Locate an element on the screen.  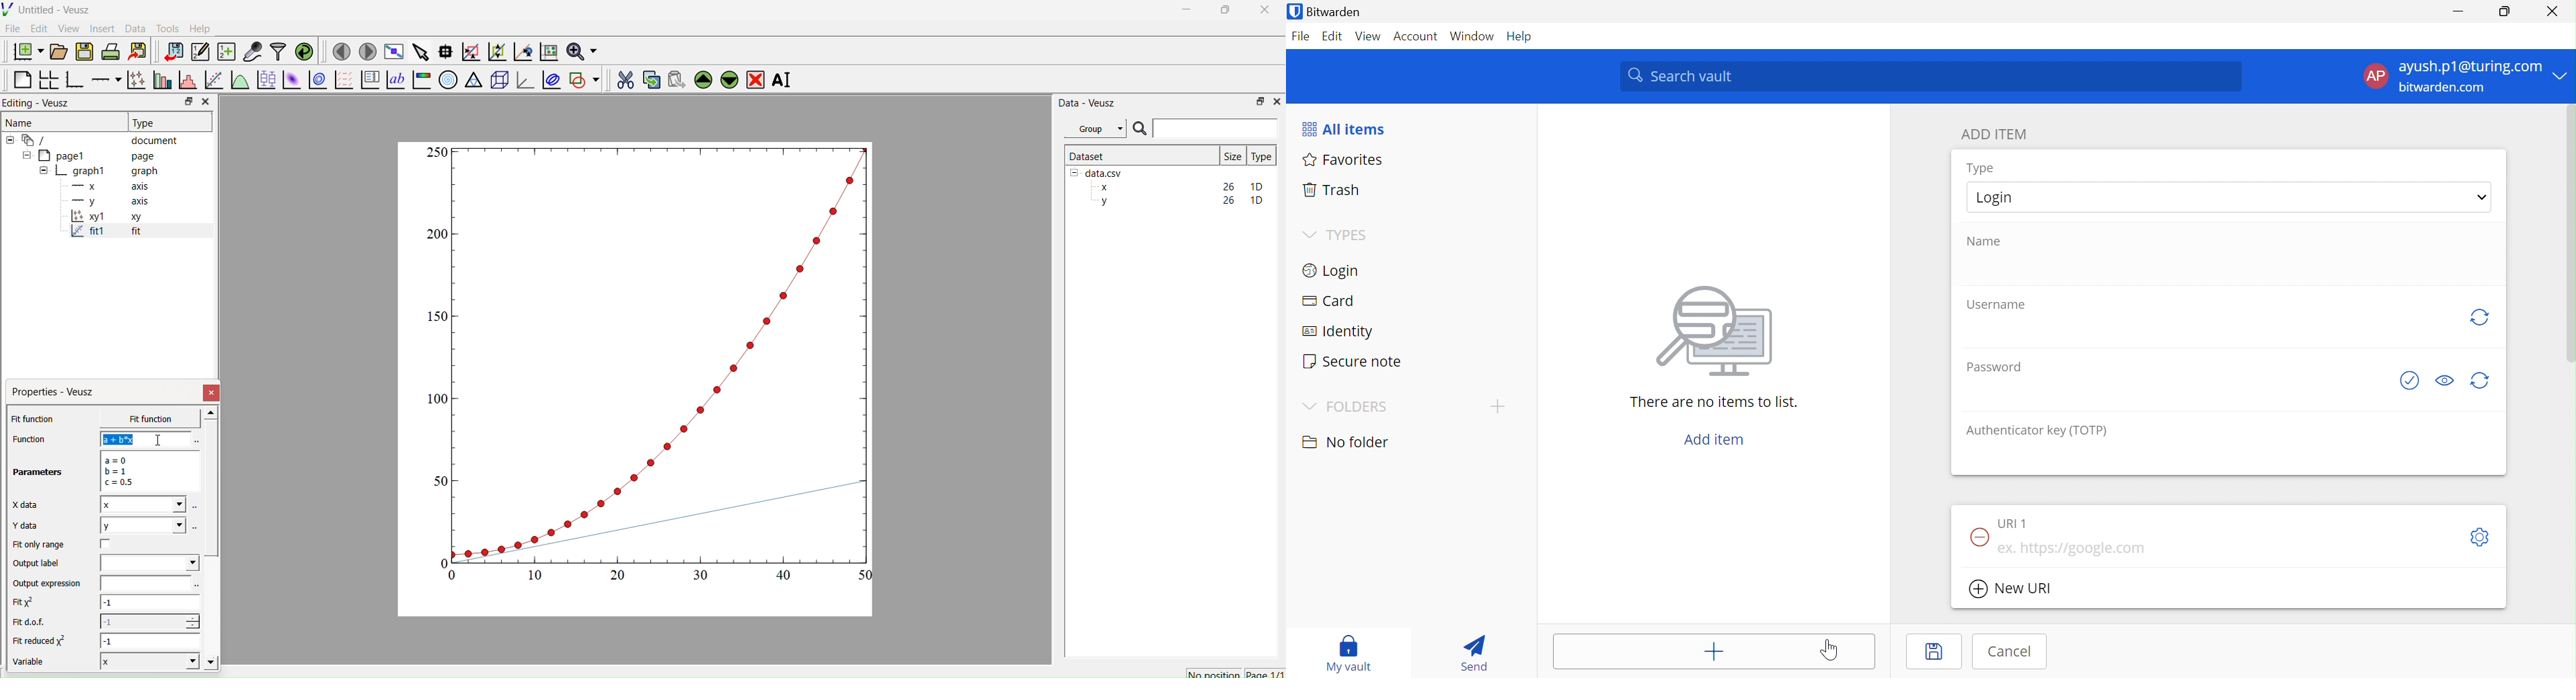
Data - Veusz is located at coordinates (1087, 103).